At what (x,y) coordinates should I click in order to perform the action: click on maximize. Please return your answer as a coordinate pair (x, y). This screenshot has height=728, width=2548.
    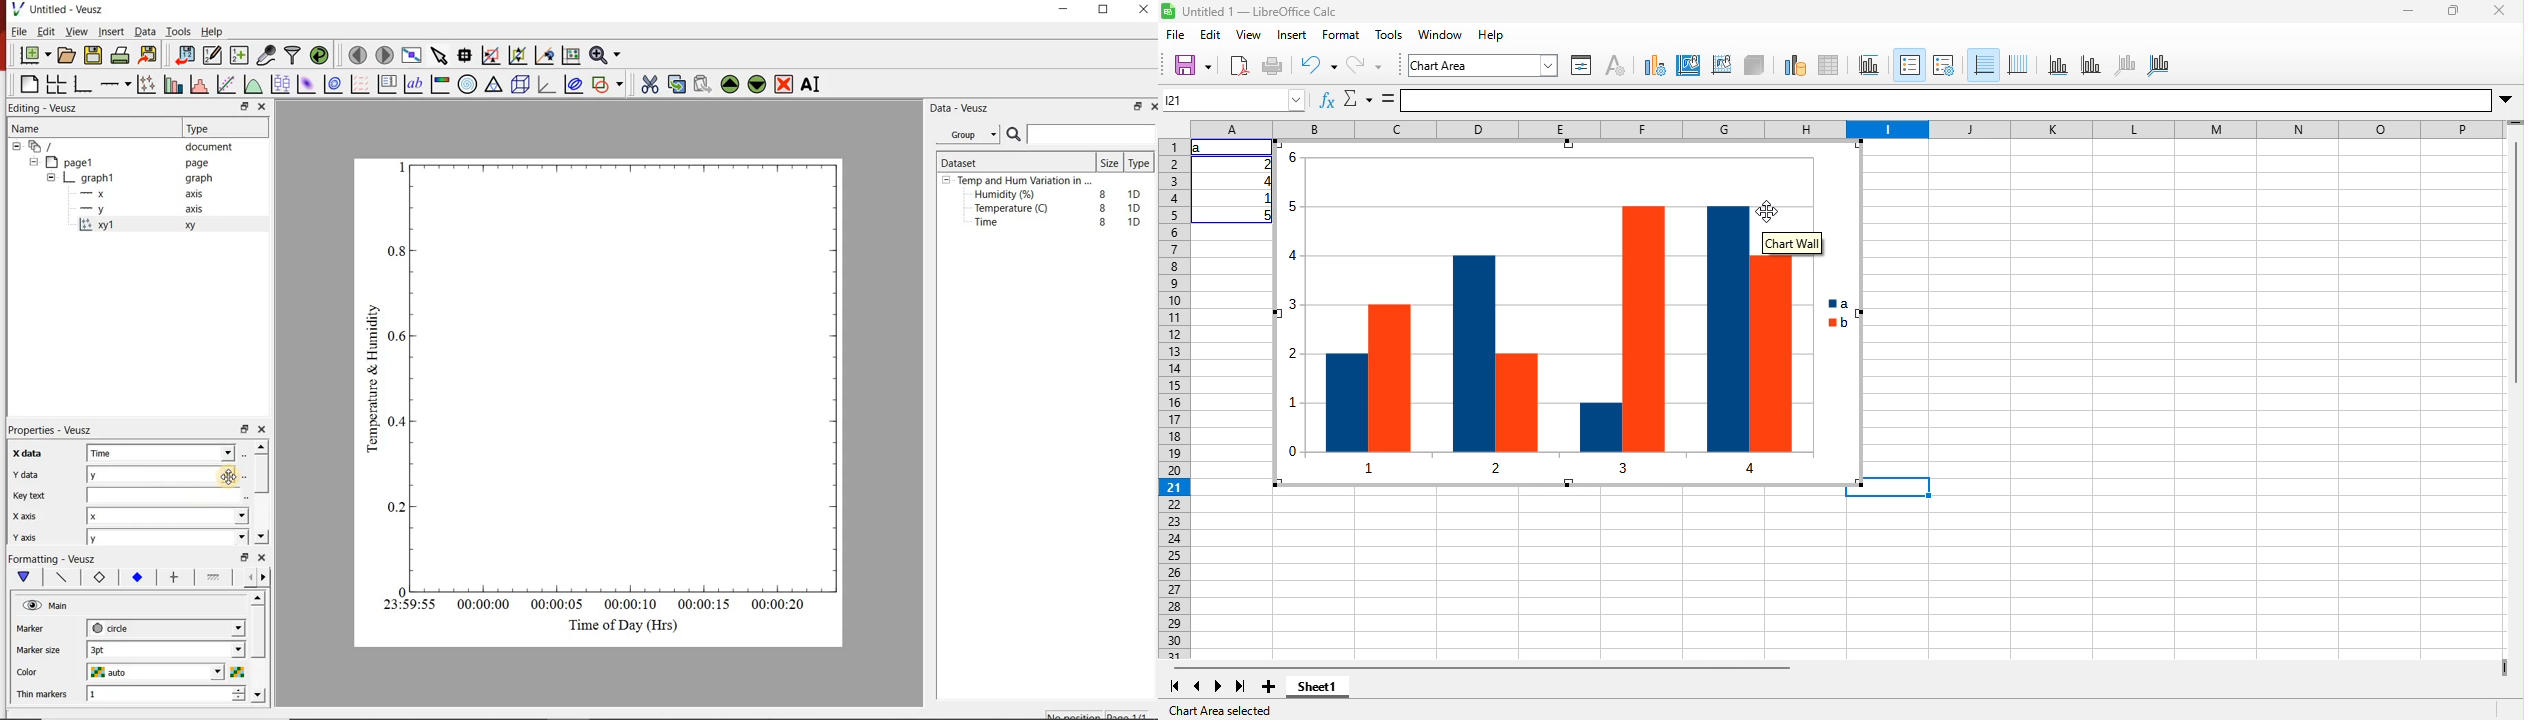
    Looking at the image, I should click on (1111, 10).